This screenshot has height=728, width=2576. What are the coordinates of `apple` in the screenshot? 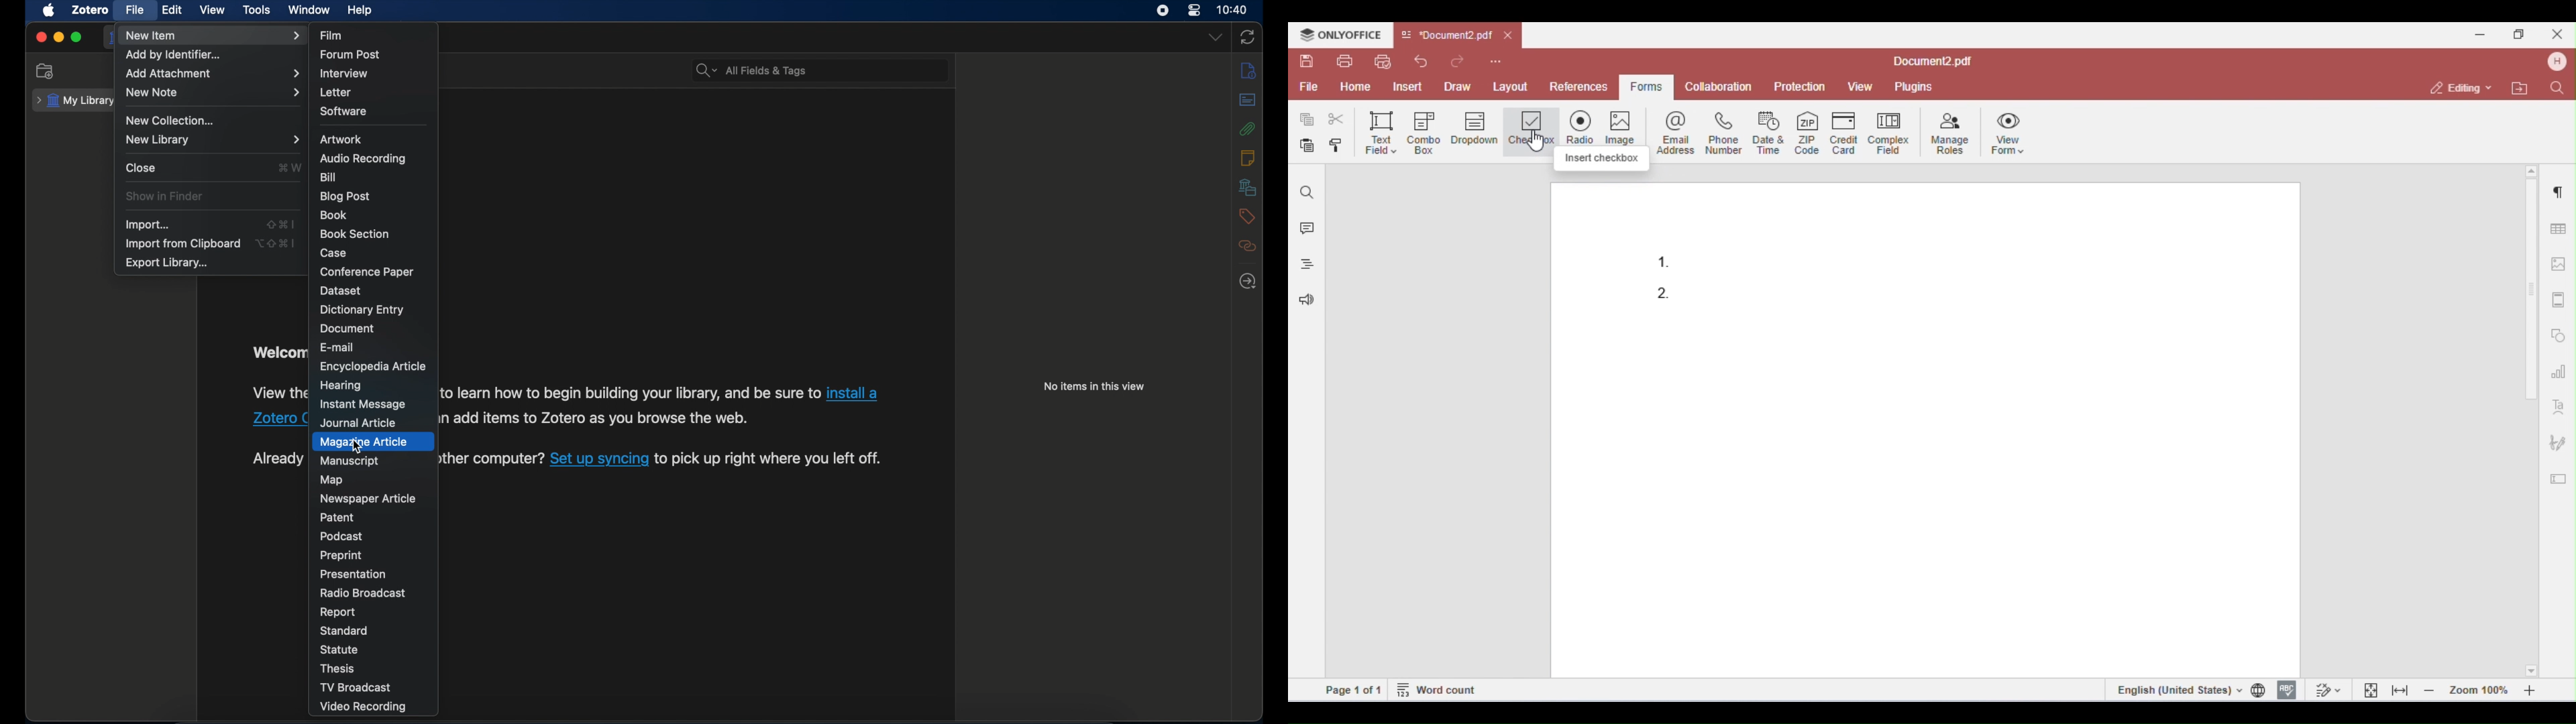 It's located at (49, 11).